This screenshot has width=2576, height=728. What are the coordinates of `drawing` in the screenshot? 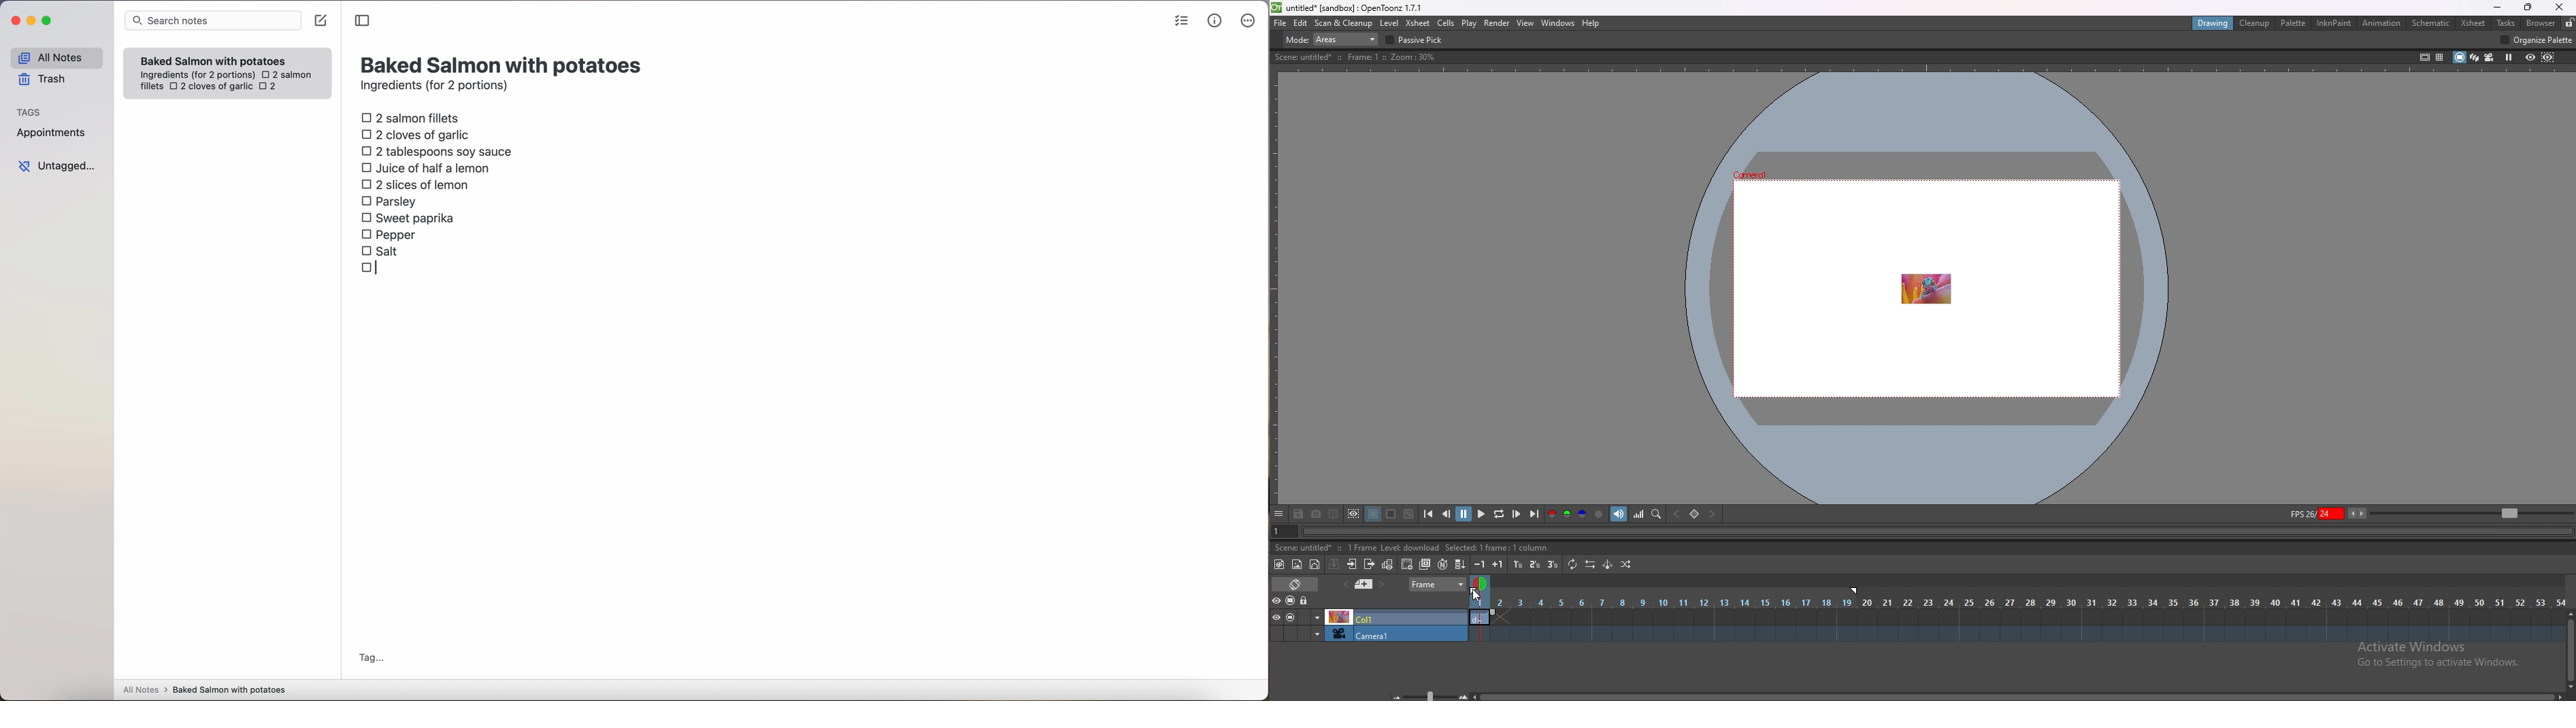 It's located at (2215, 23).